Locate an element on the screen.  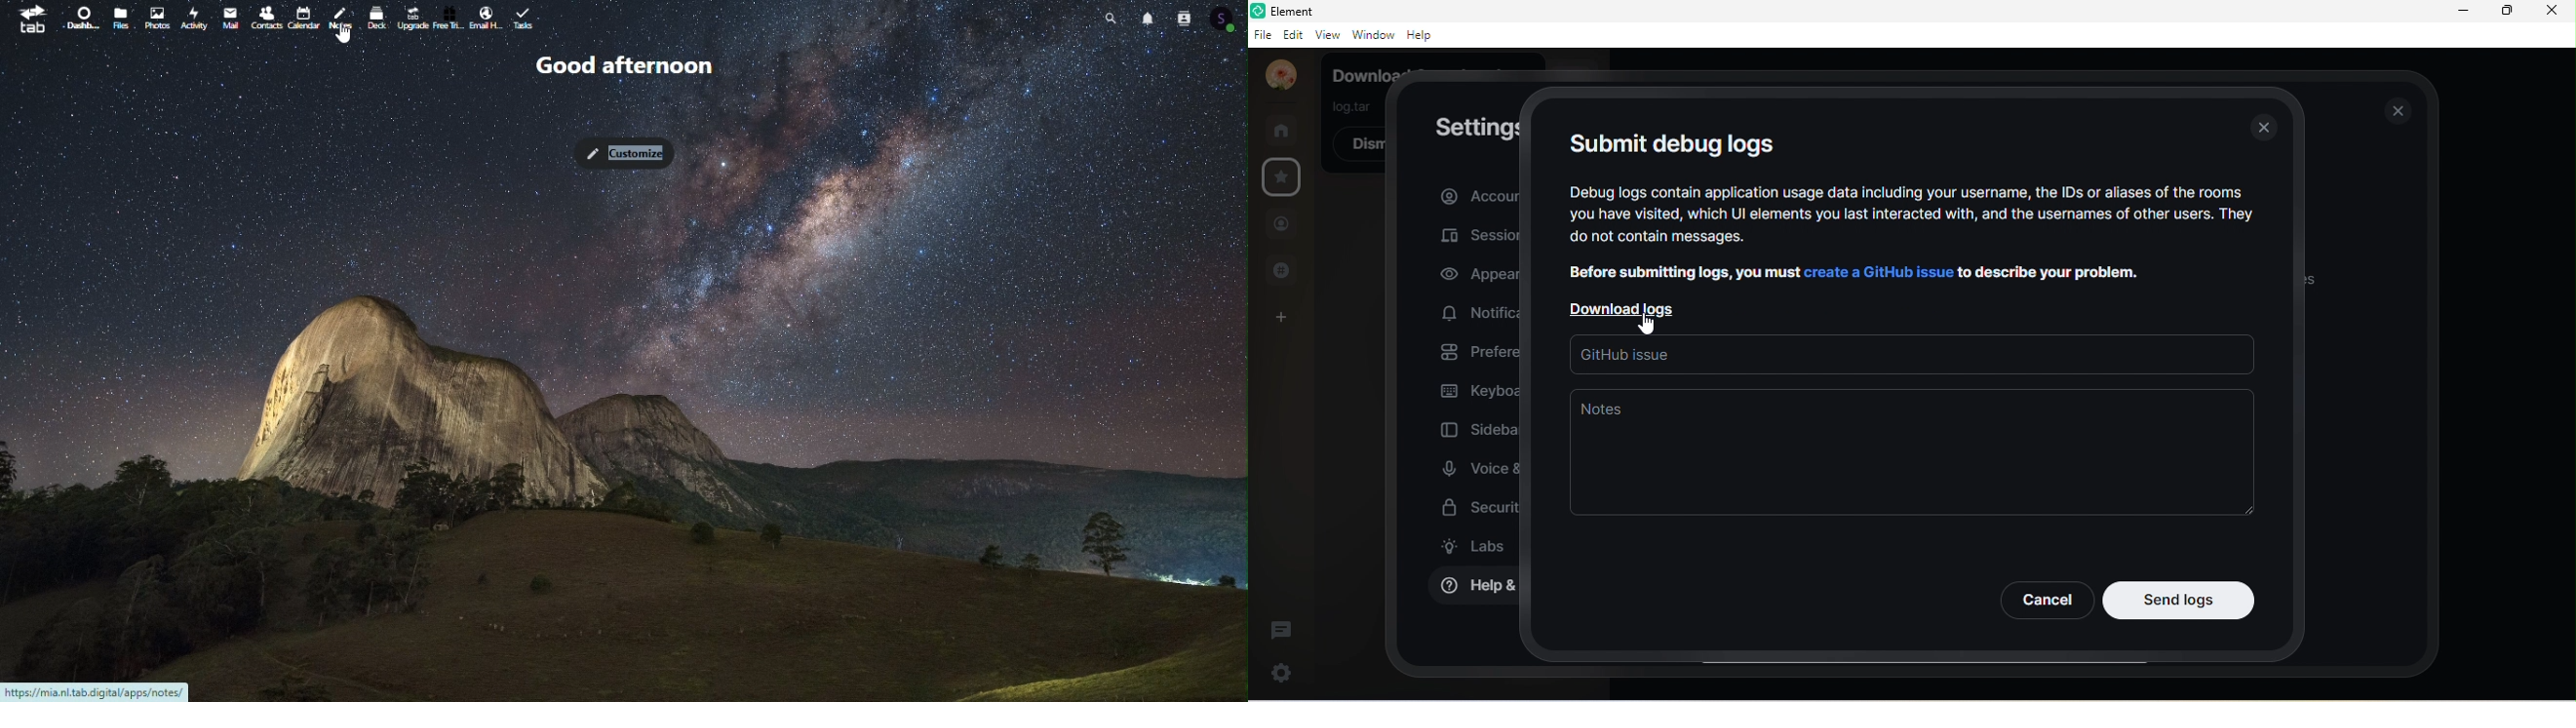
debug logs containt application usage data including your username, the IDs or aliases of is located at coordinates (1907, 191).